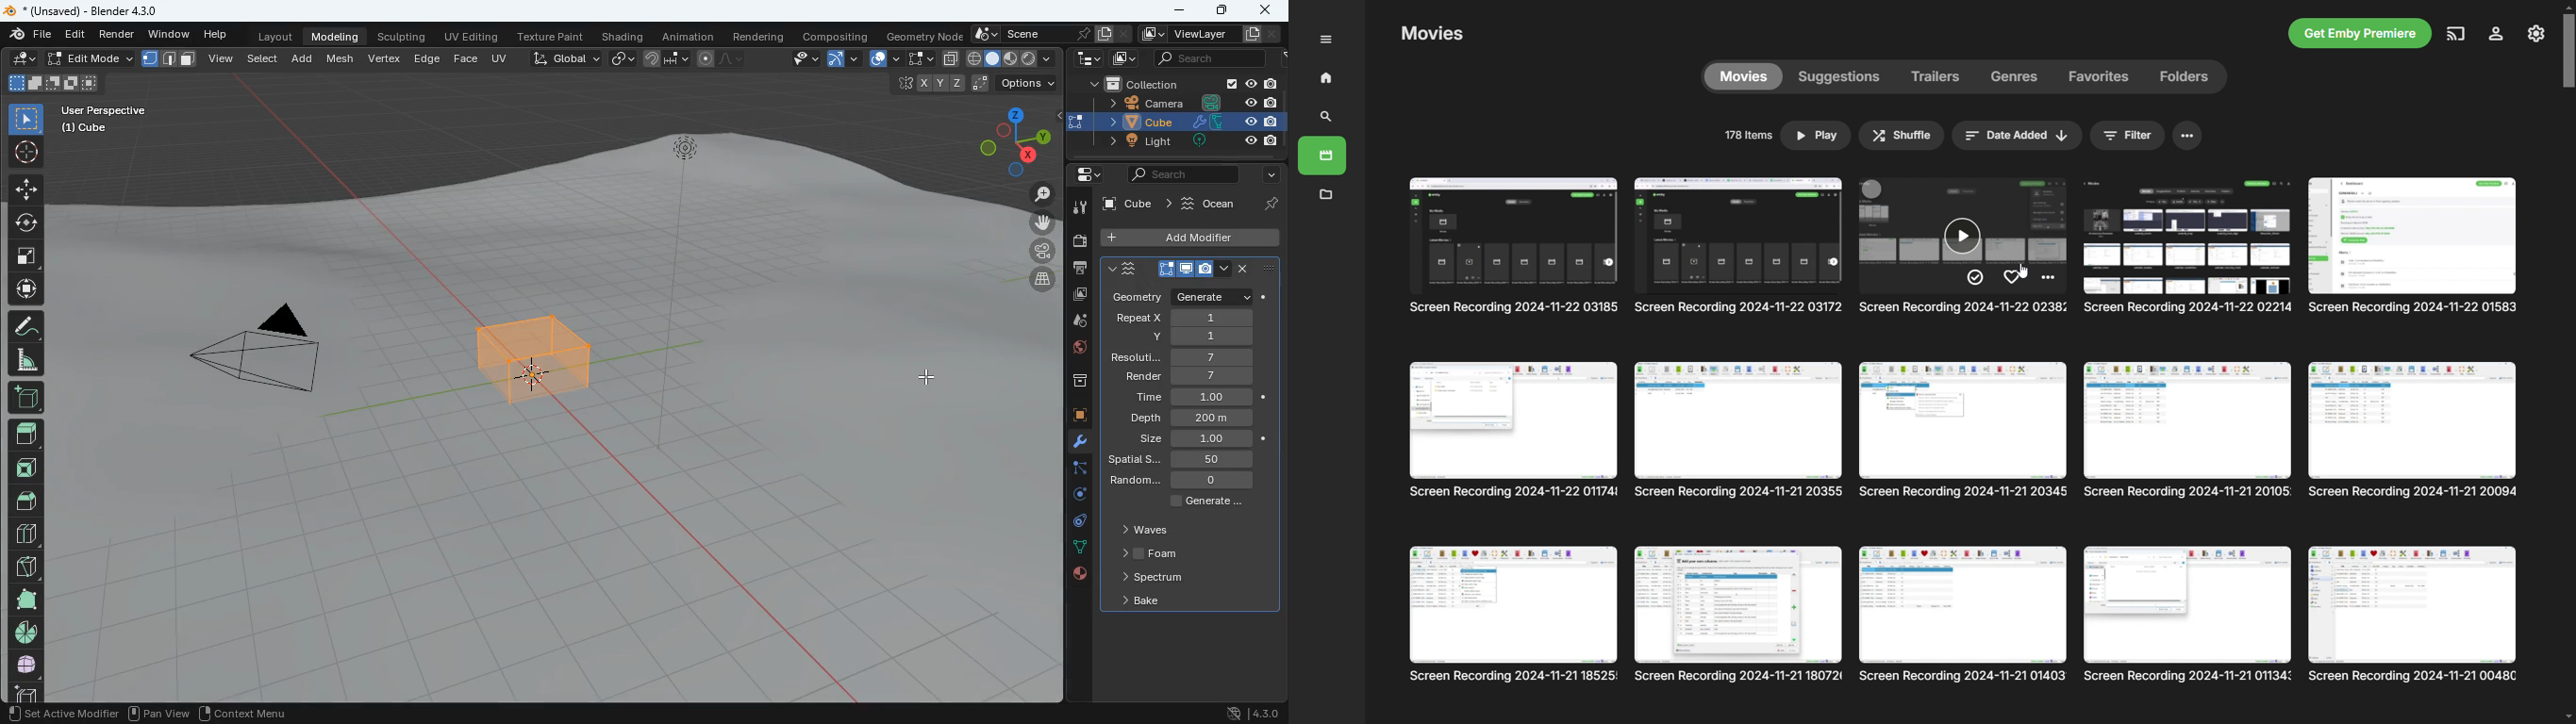 This screenshot has width=2576, height=728. What do you see at coordinates (2455, 35) in the screenshot?
I see `play on another device` at bounding box center [2455, 35].